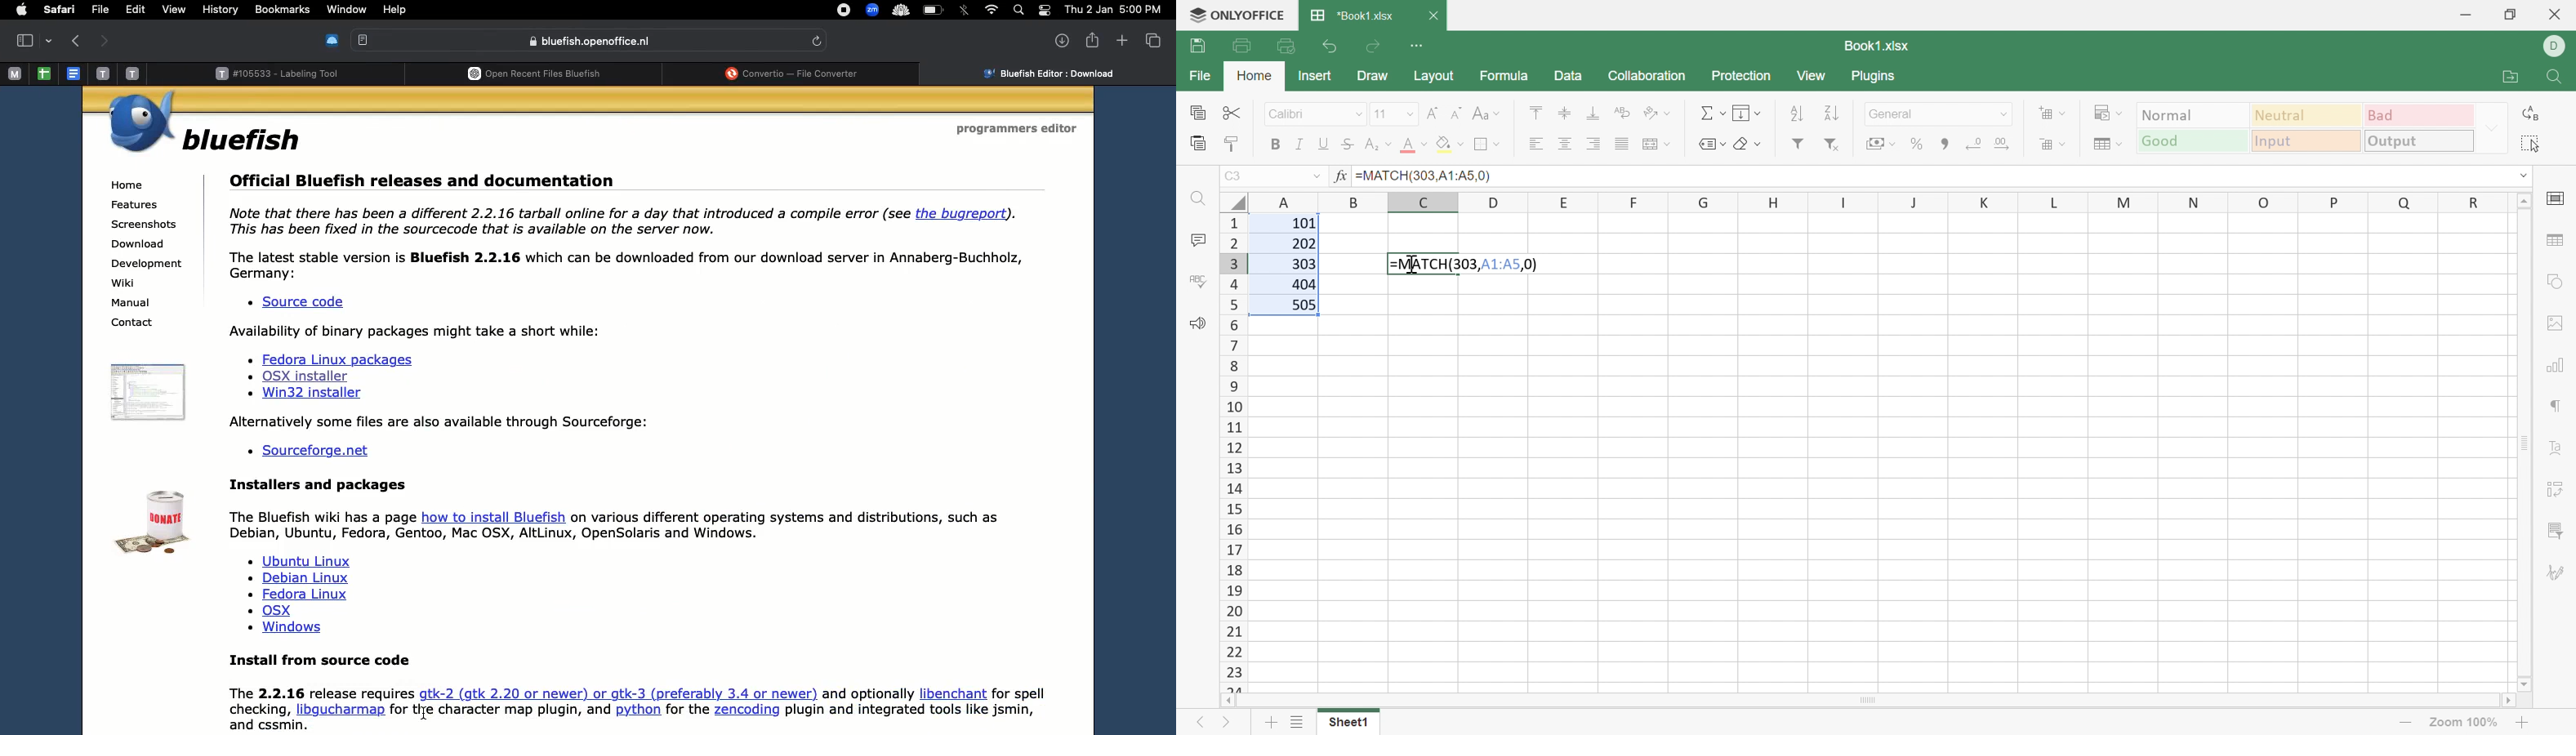 This screenshot has width=2576, height=756. What do you see at coordinates (1712, 109) in the screenshot?
I see `Summation` at bounding box center [1712, 109].